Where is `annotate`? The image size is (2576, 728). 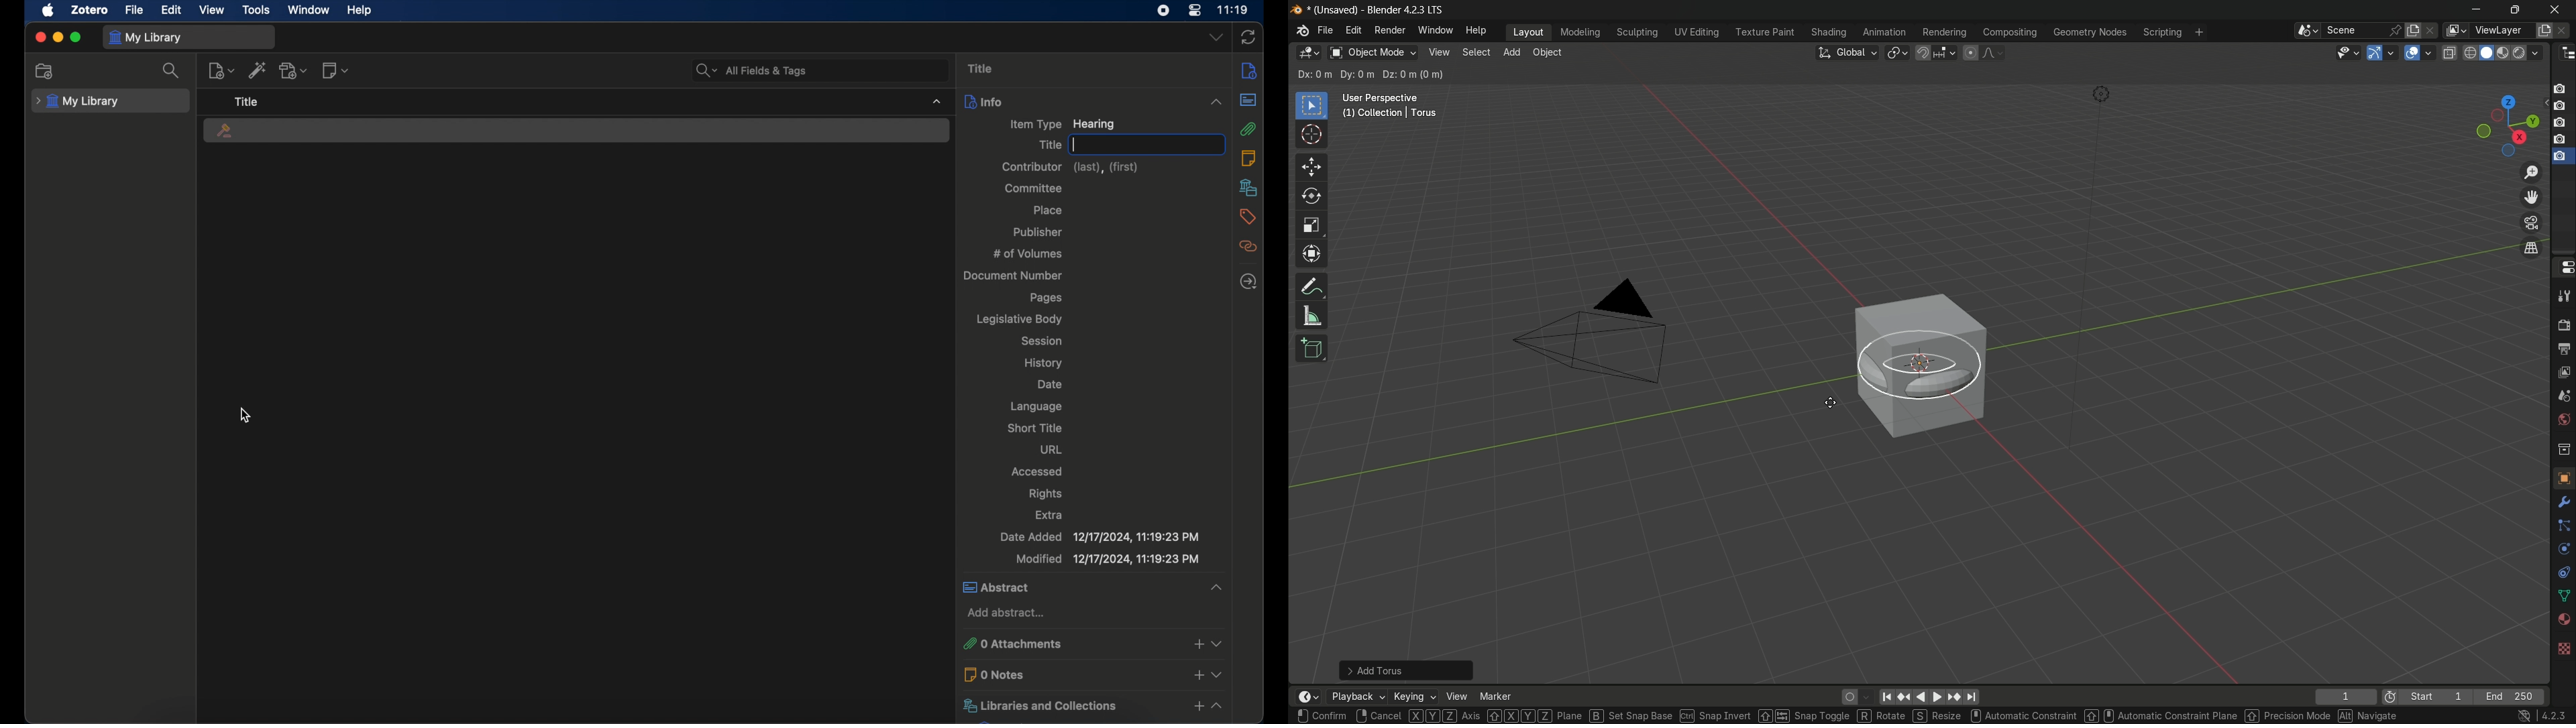
annotate is located at coordinates (1312, 286).